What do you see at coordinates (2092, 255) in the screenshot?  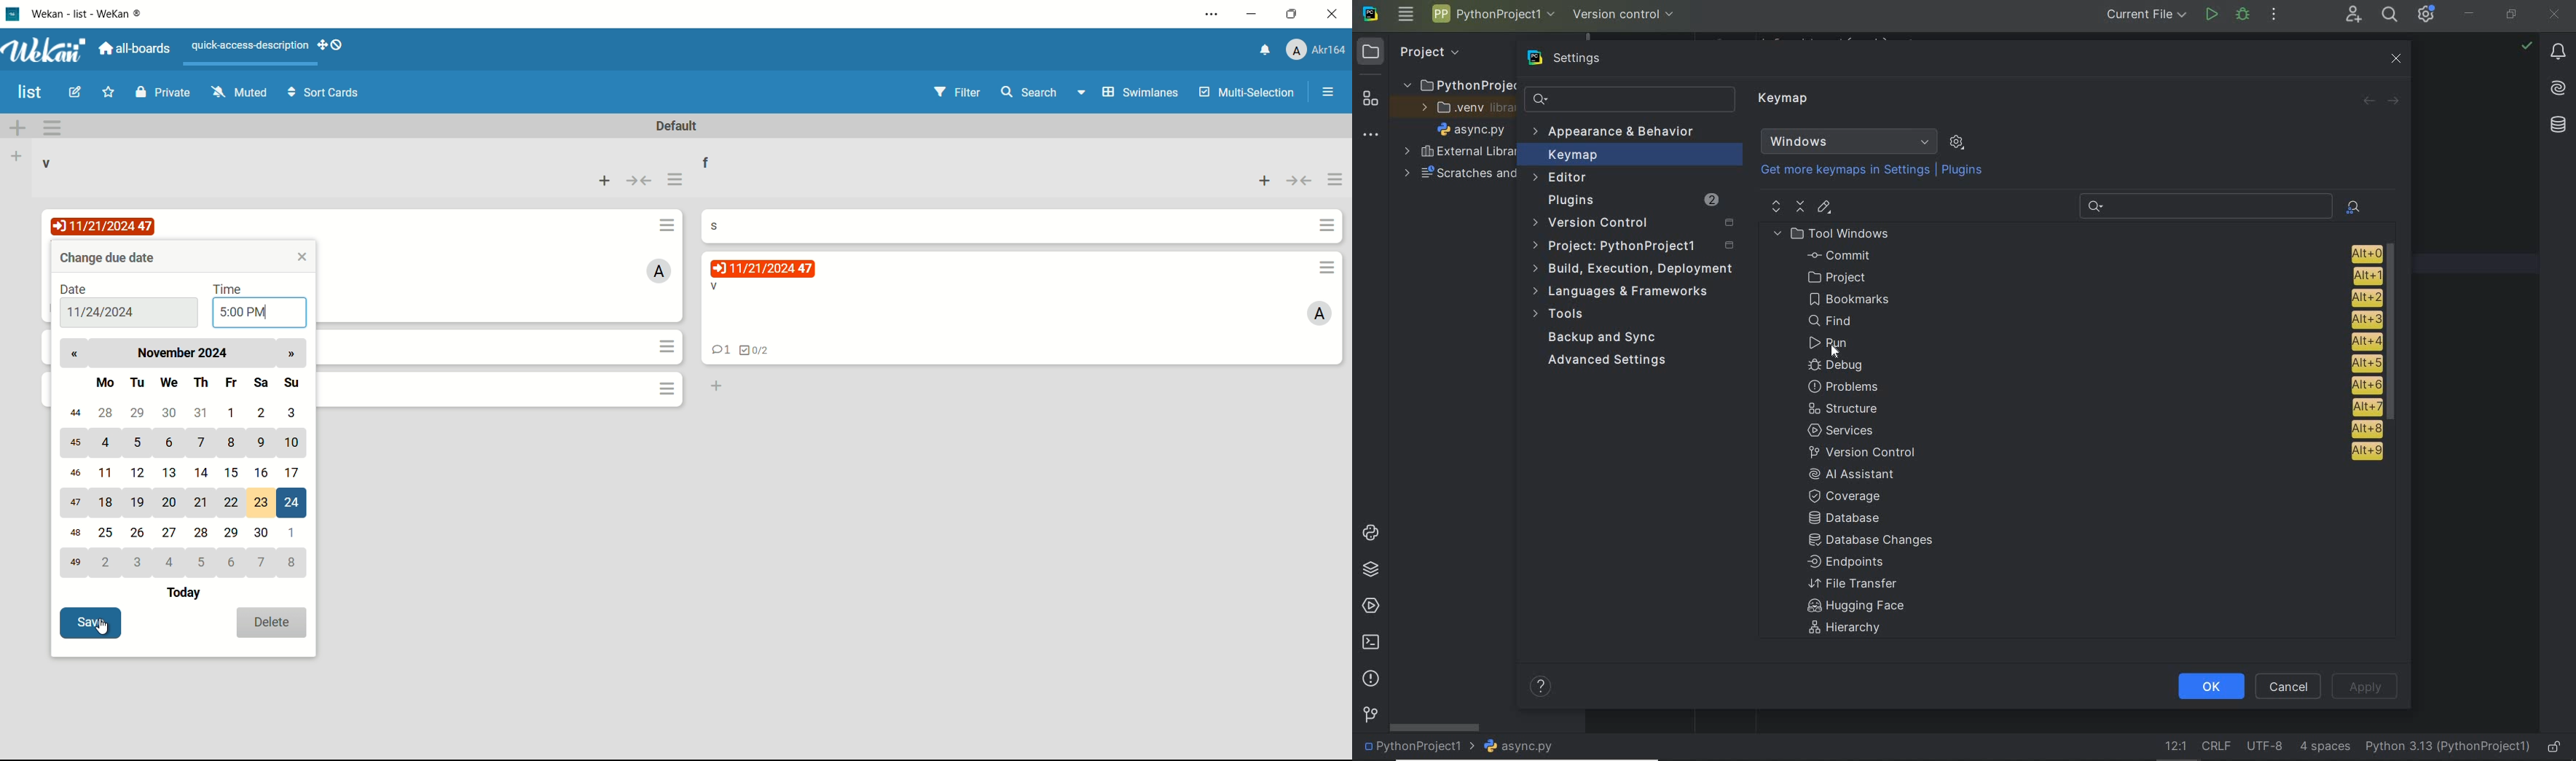 I see `Commit` at bounding box center [2092, 255].